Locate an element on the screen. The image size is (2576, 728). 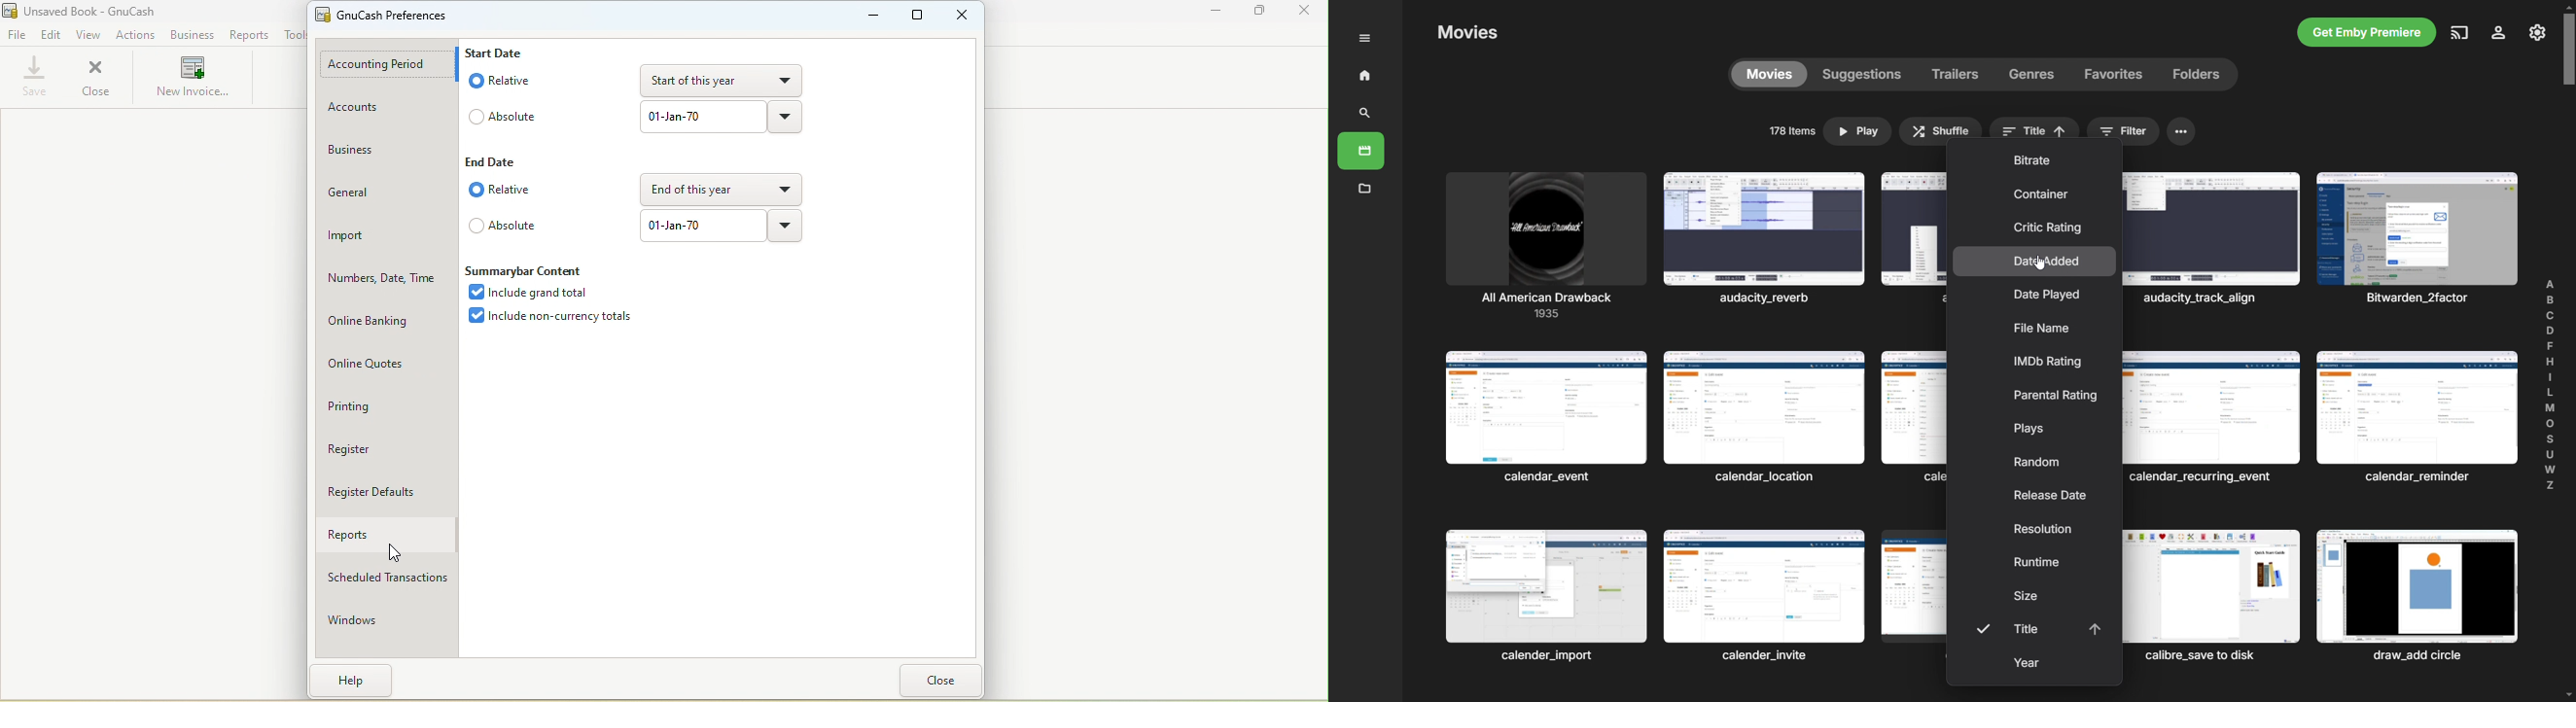
Online quotes is located at coordinates (386, 367).